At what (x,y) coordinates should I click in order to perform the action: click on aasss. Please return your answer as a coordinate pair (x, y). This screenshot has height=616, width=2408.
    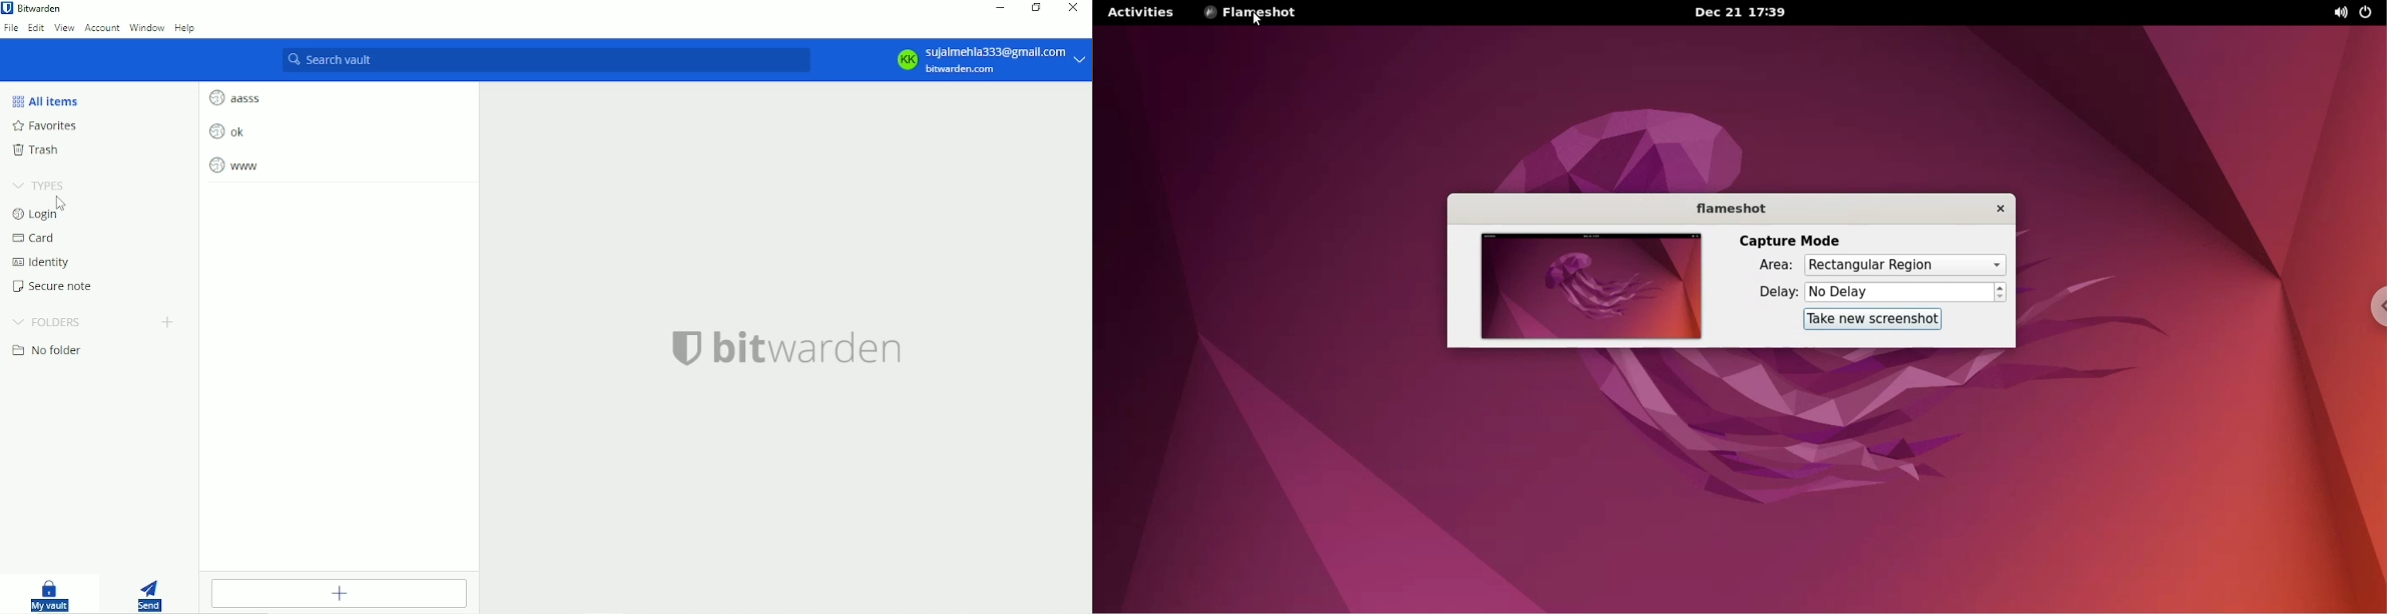
    Looking at the image, I should click on (237, 96).